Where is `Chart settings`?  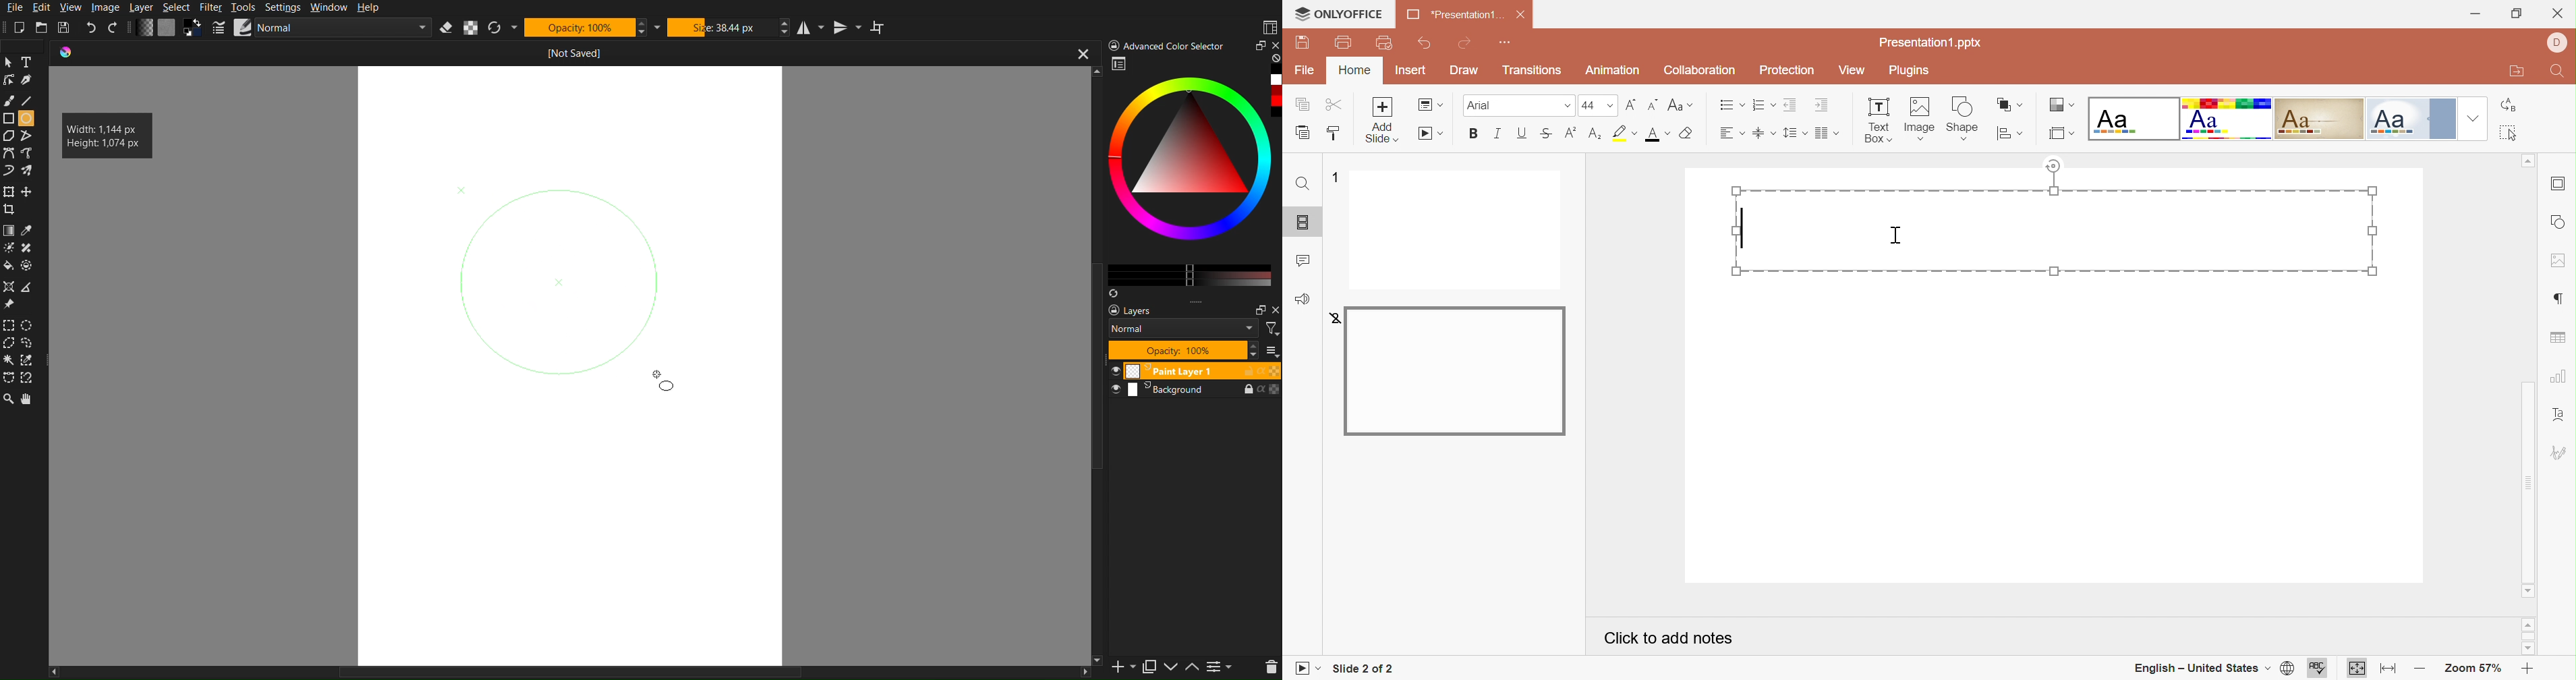
Chart settings is located at coordinates (2560, 380).